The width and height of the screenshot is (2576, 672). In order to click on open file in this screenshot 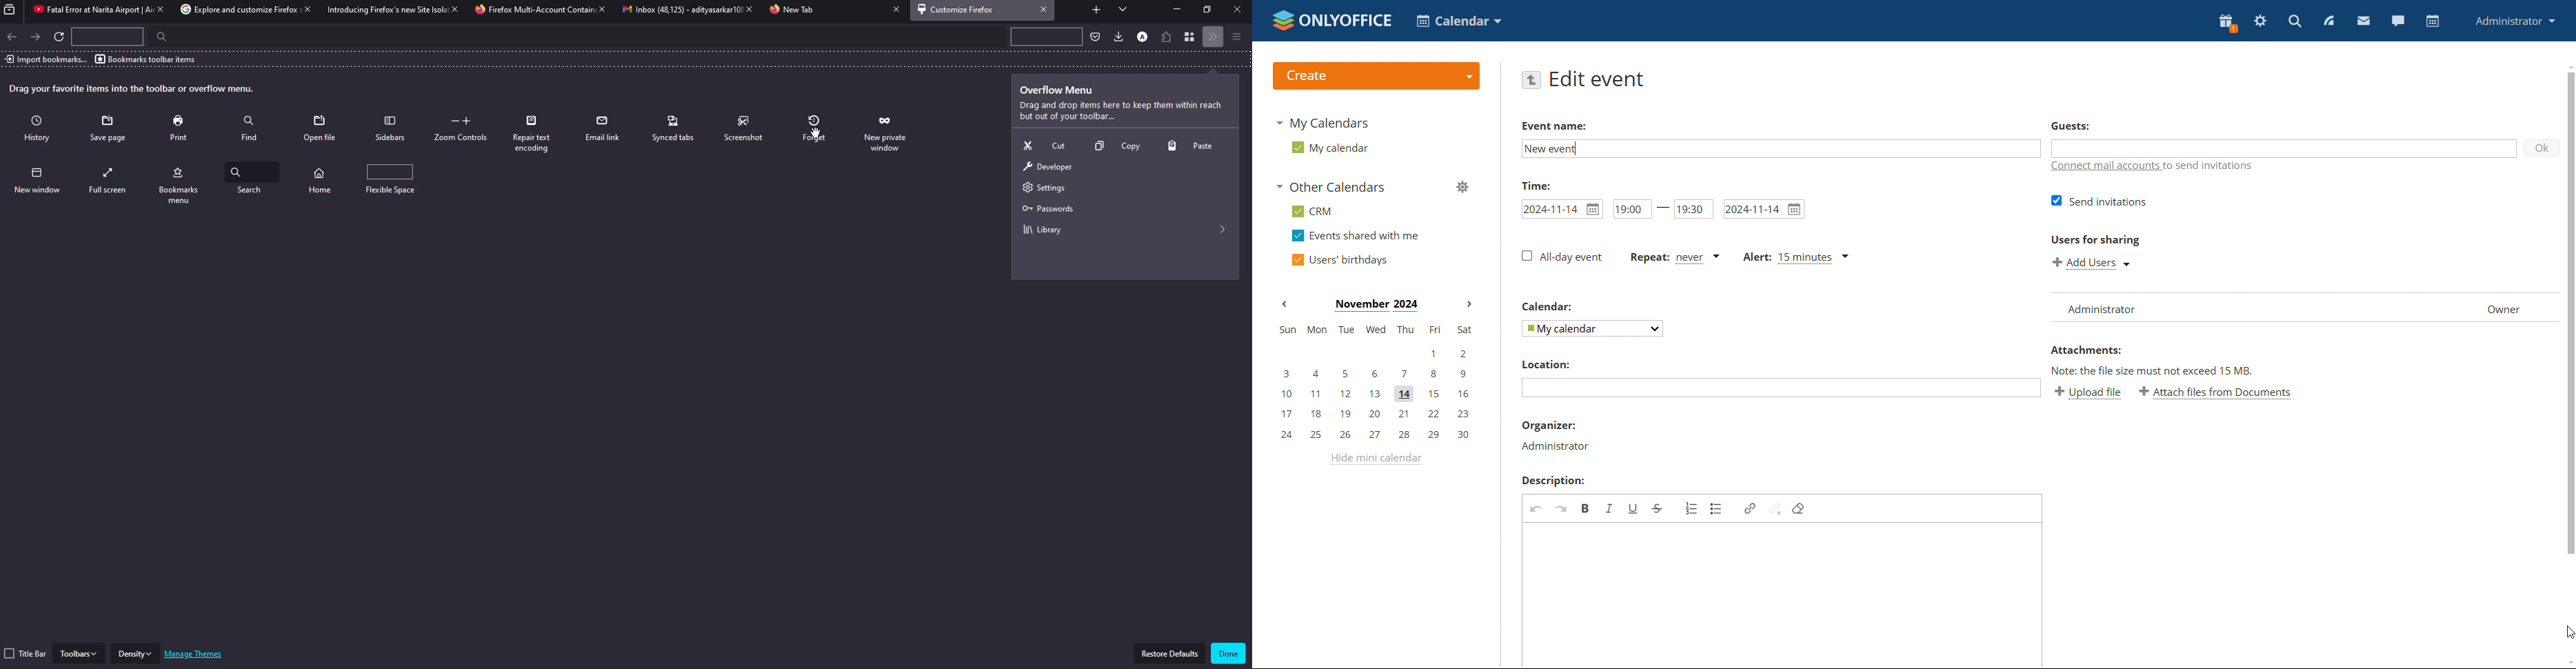, I will do `click(321, 128)`.